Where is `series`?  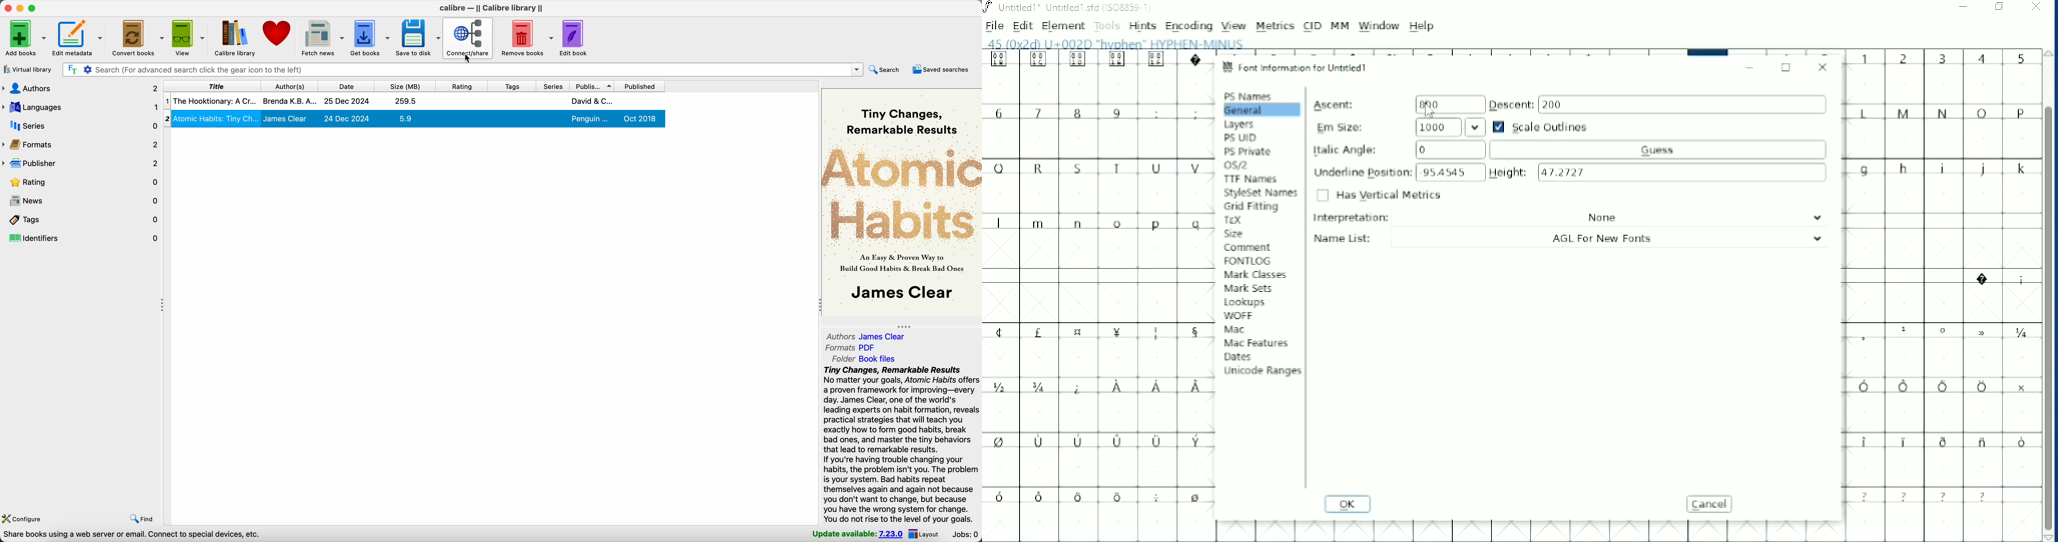
series is located at coordinates (80, 126).